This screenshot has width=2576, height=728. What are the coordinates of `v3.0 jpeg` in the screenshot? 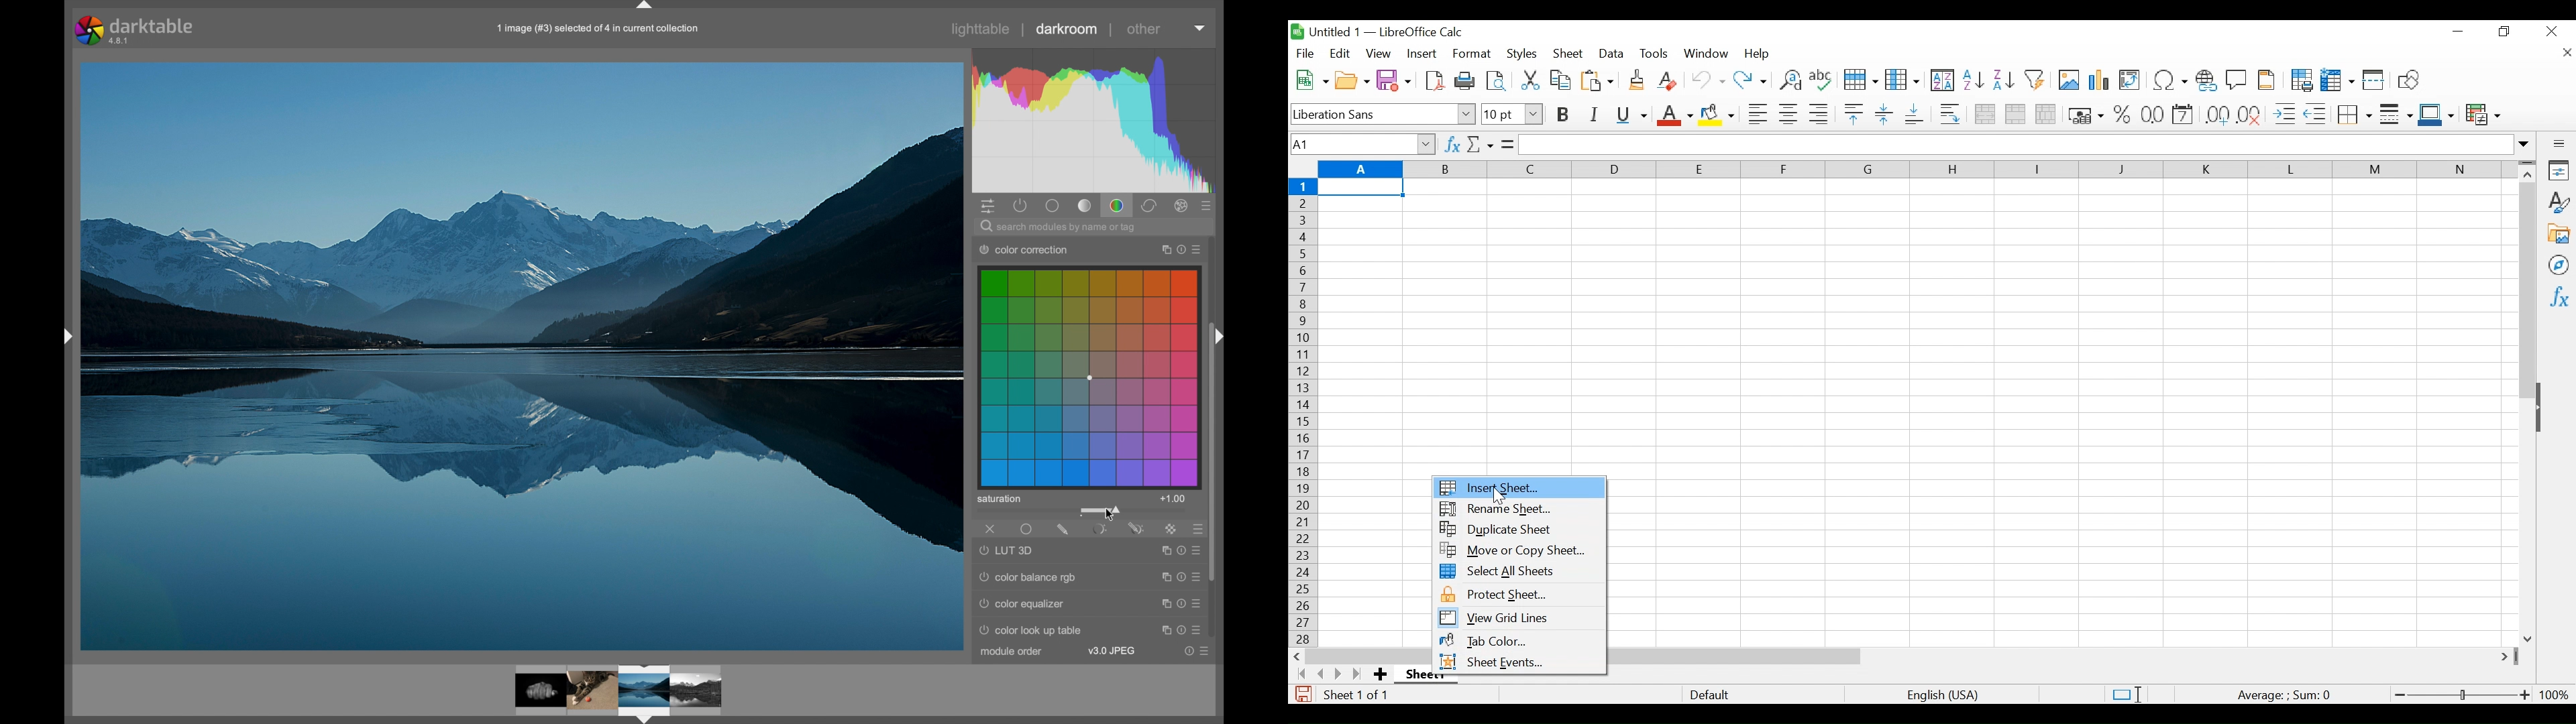 It's located at (1112, 651).